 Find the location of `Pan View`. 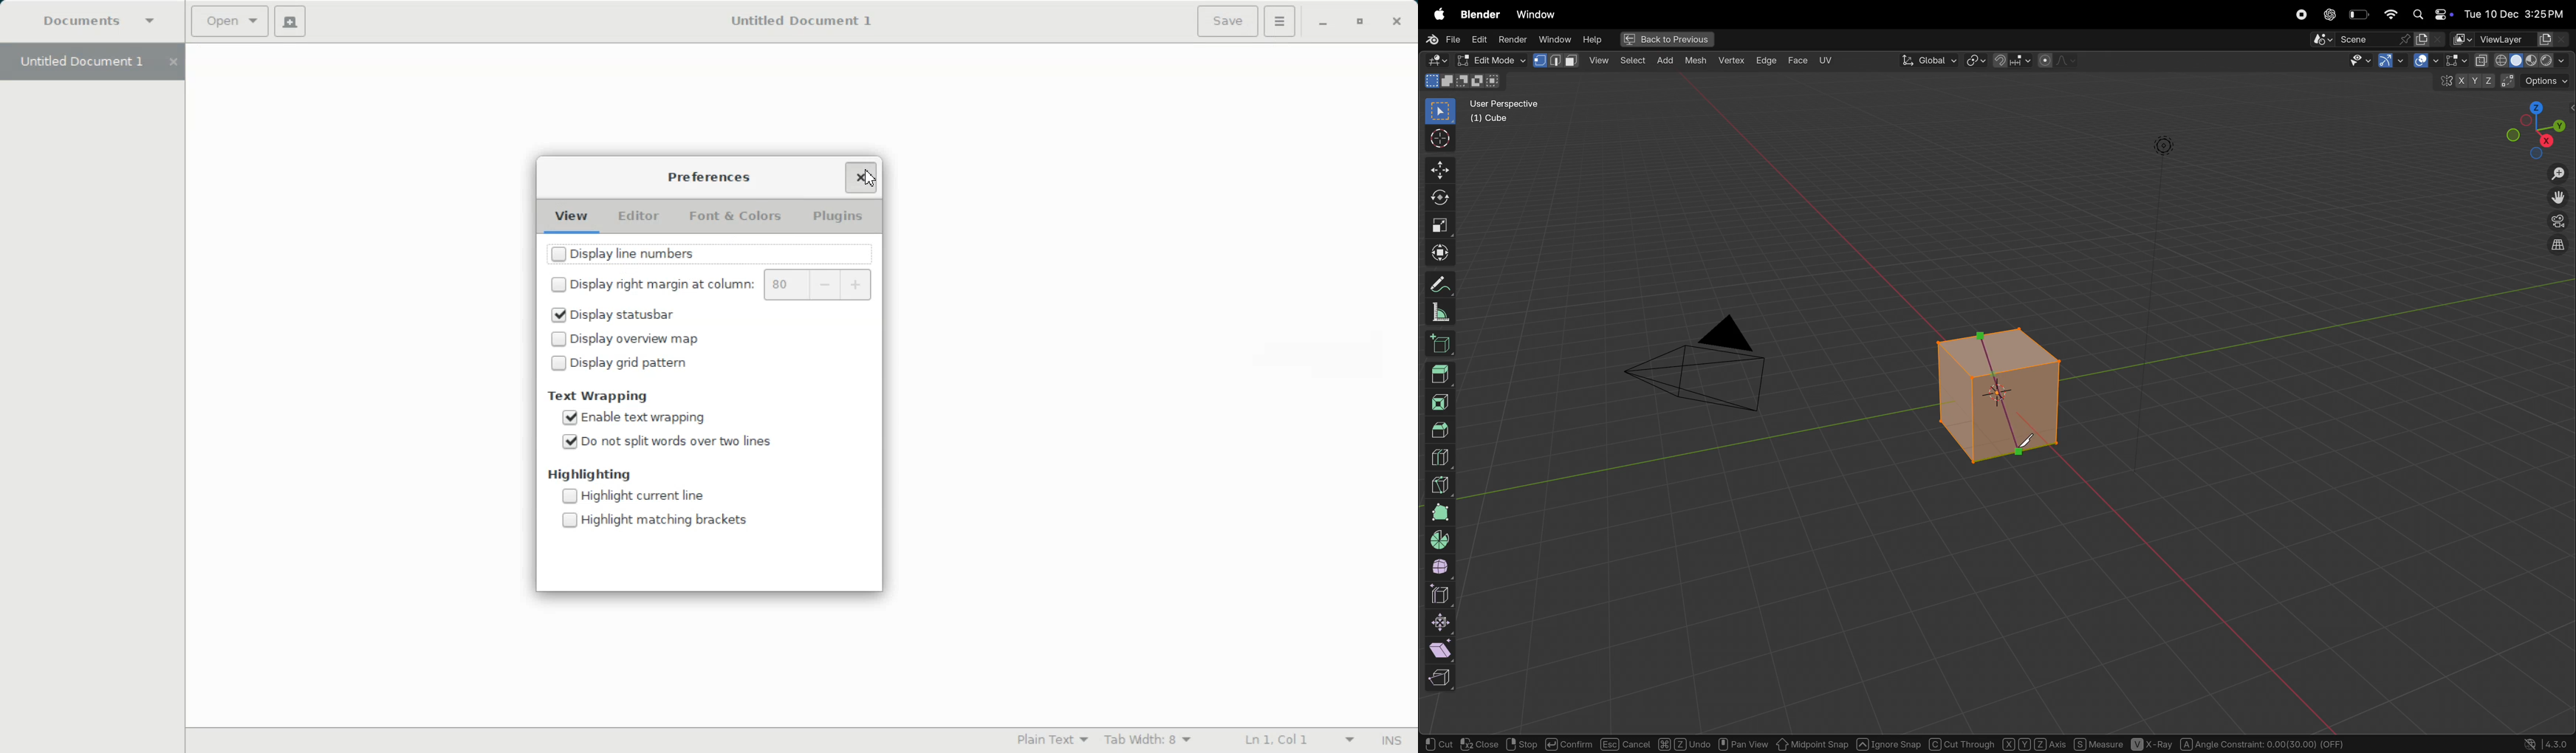

Pan View is located at coordinates (1743, 743).